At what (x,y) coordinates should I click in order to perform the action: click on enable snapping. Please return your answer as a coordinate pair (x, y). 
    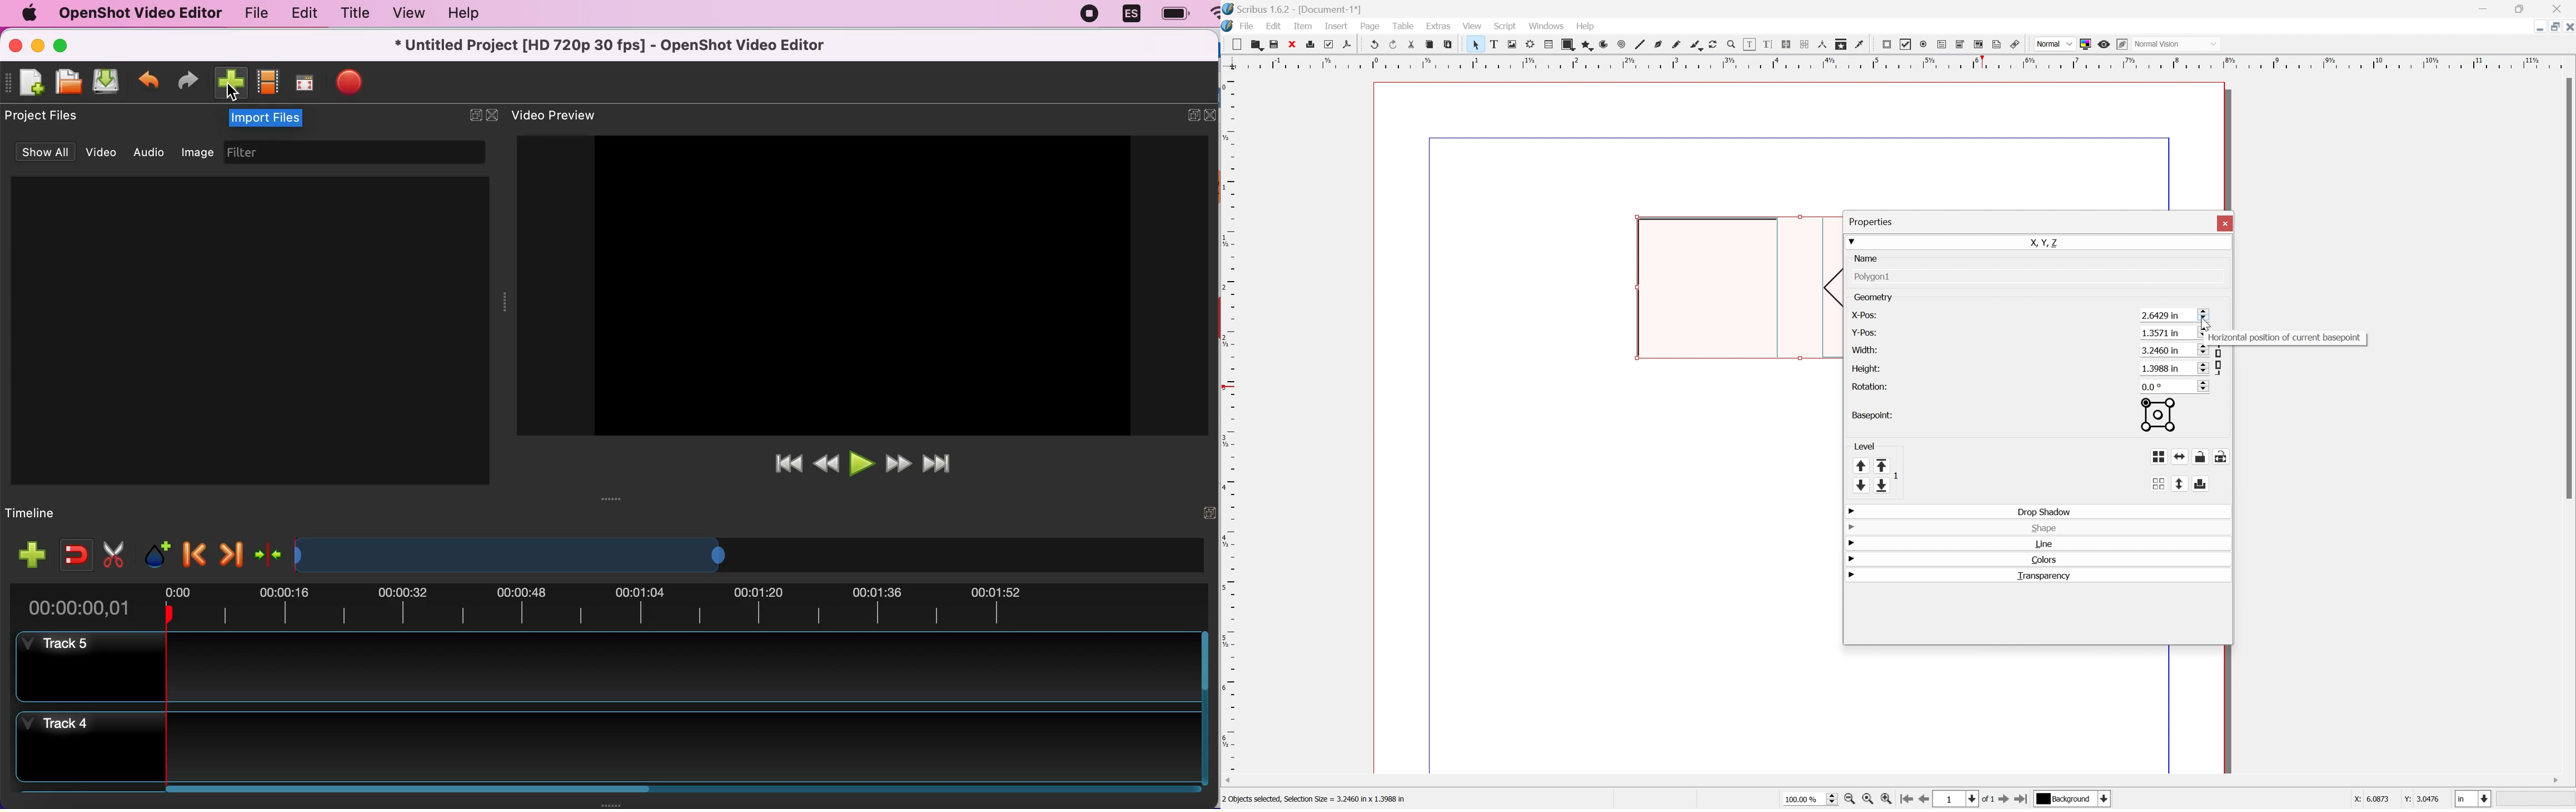
    Looking at the image, I should click on (74, 553).